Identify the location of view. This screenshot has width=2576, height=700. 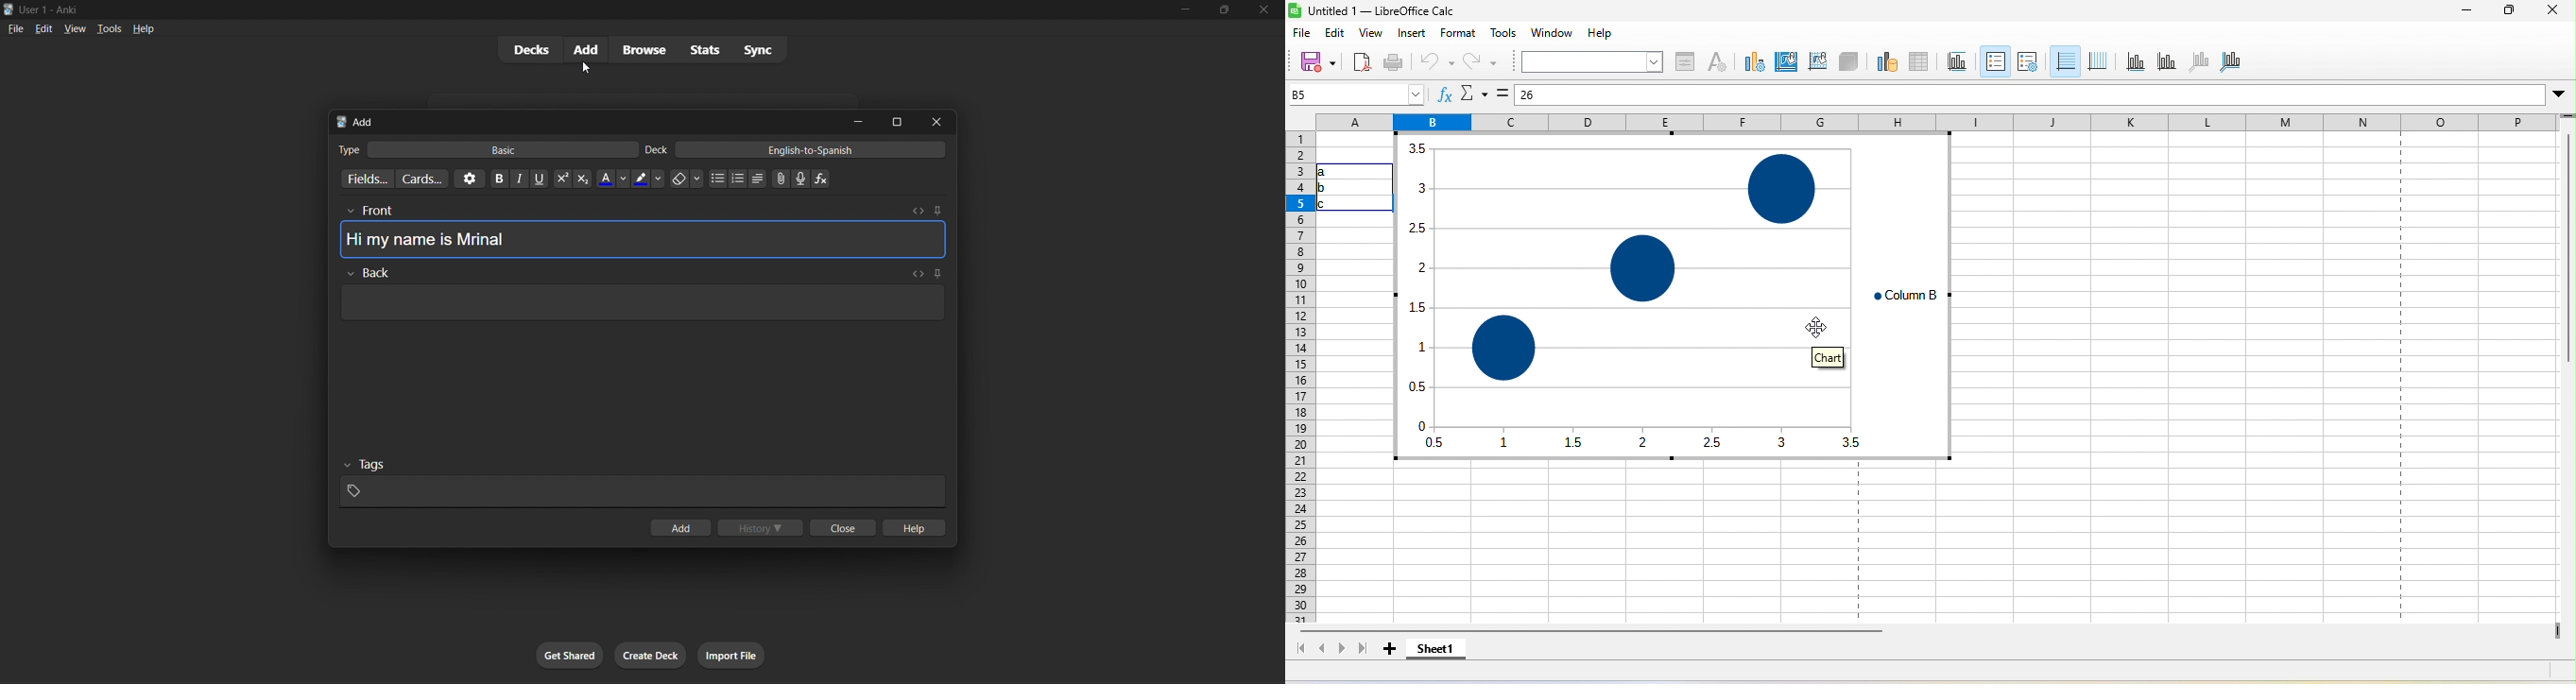
(70, 27).